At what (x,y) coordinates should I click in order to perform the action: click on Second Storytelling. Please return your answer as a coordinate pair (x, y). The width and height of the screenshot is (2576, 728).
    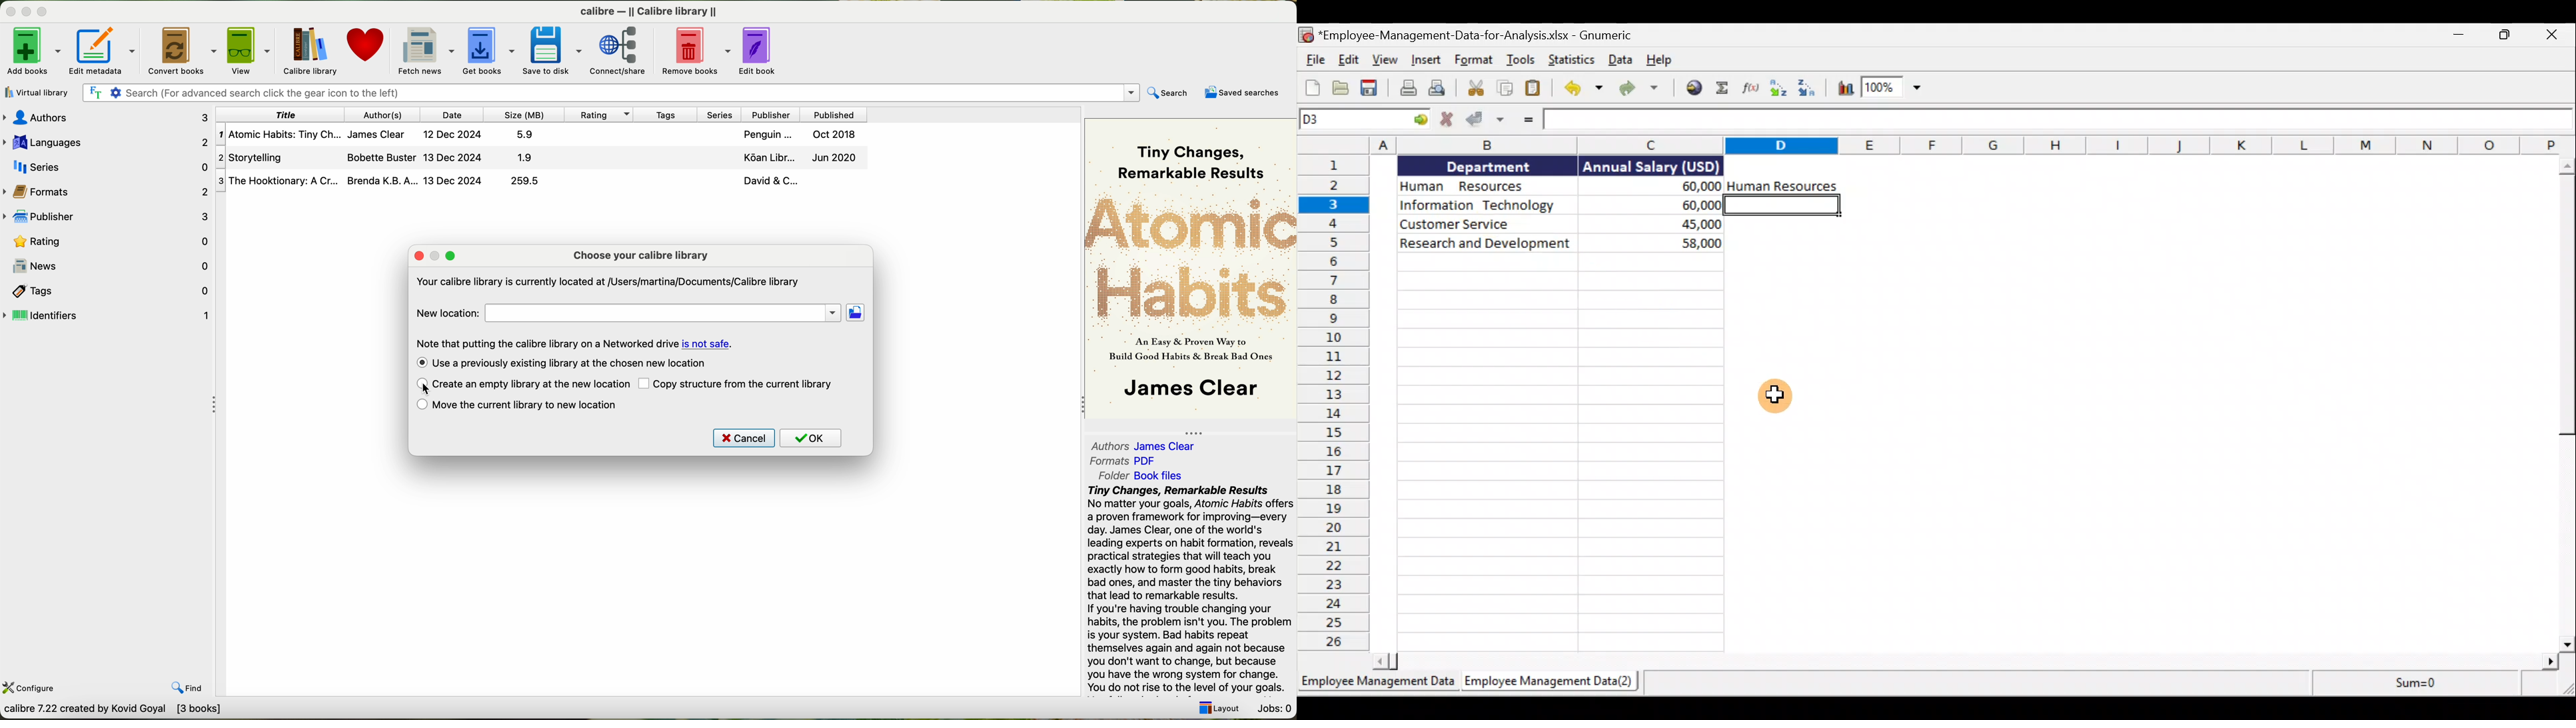
    Looking at the image, I should click on (543, 158).